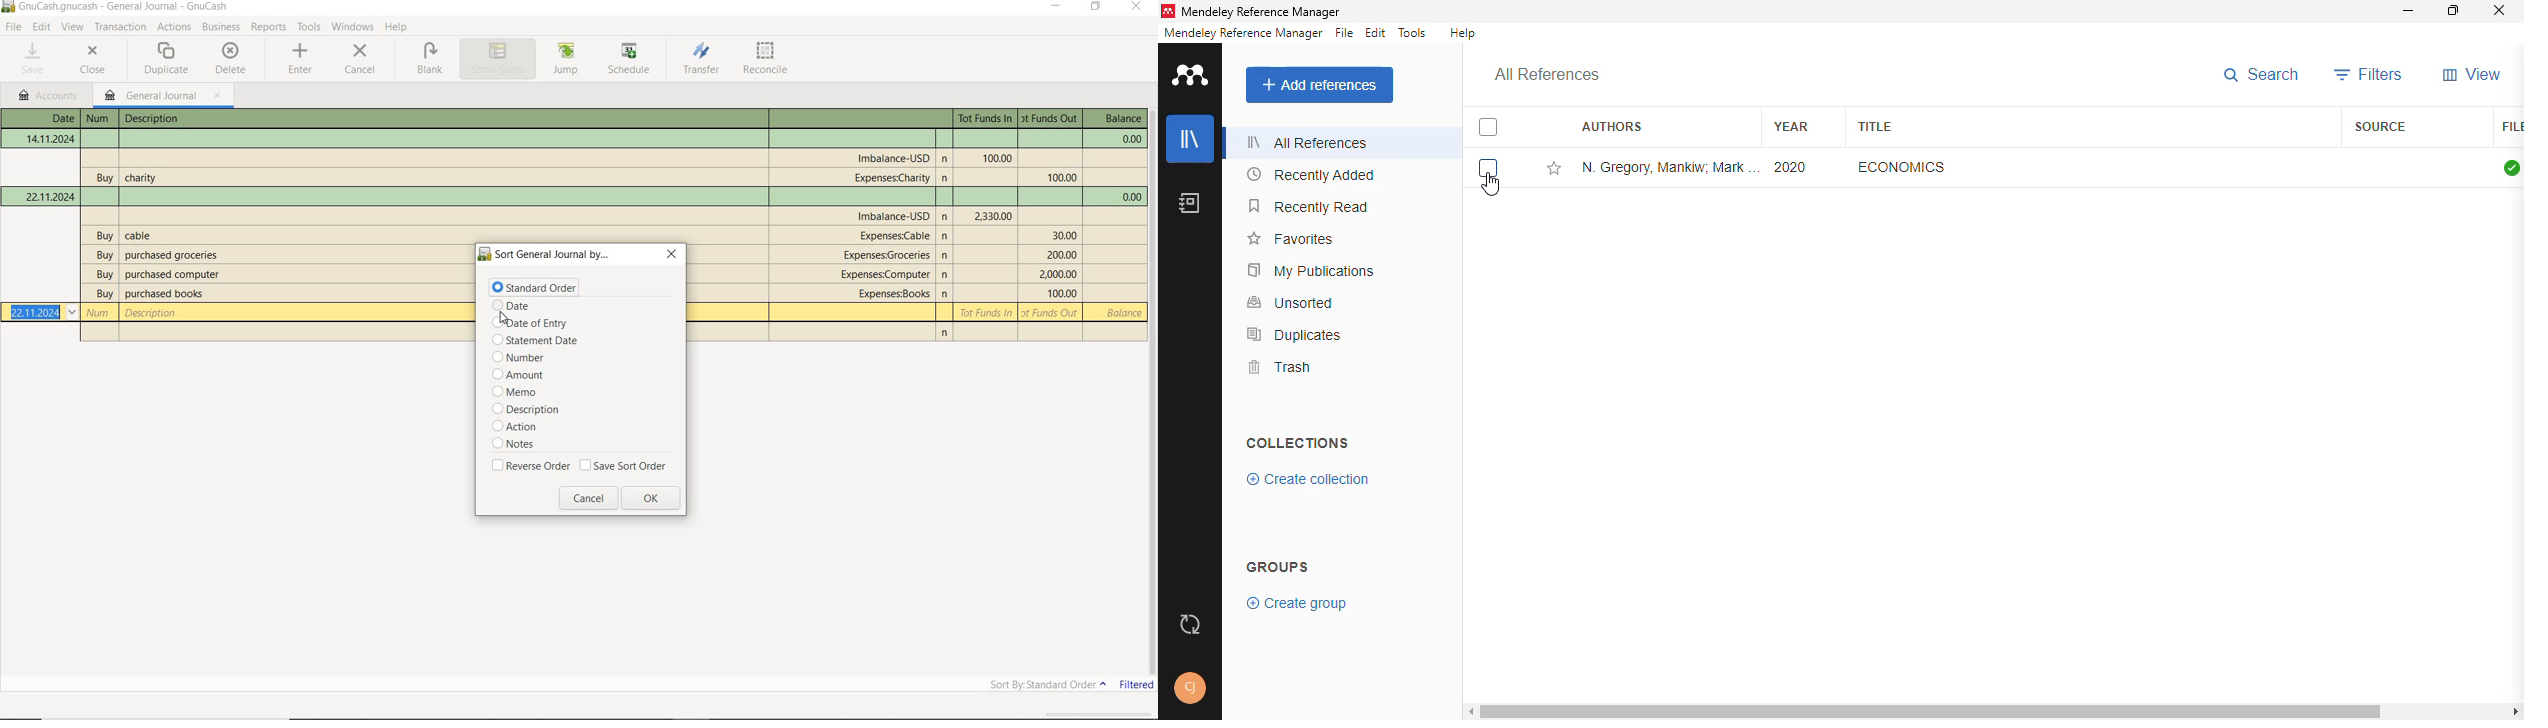 This screenshot has width=2548, height=728. Describe the element at coordinates (2408, 11) in the screenshot. I see `minimize` at that location.